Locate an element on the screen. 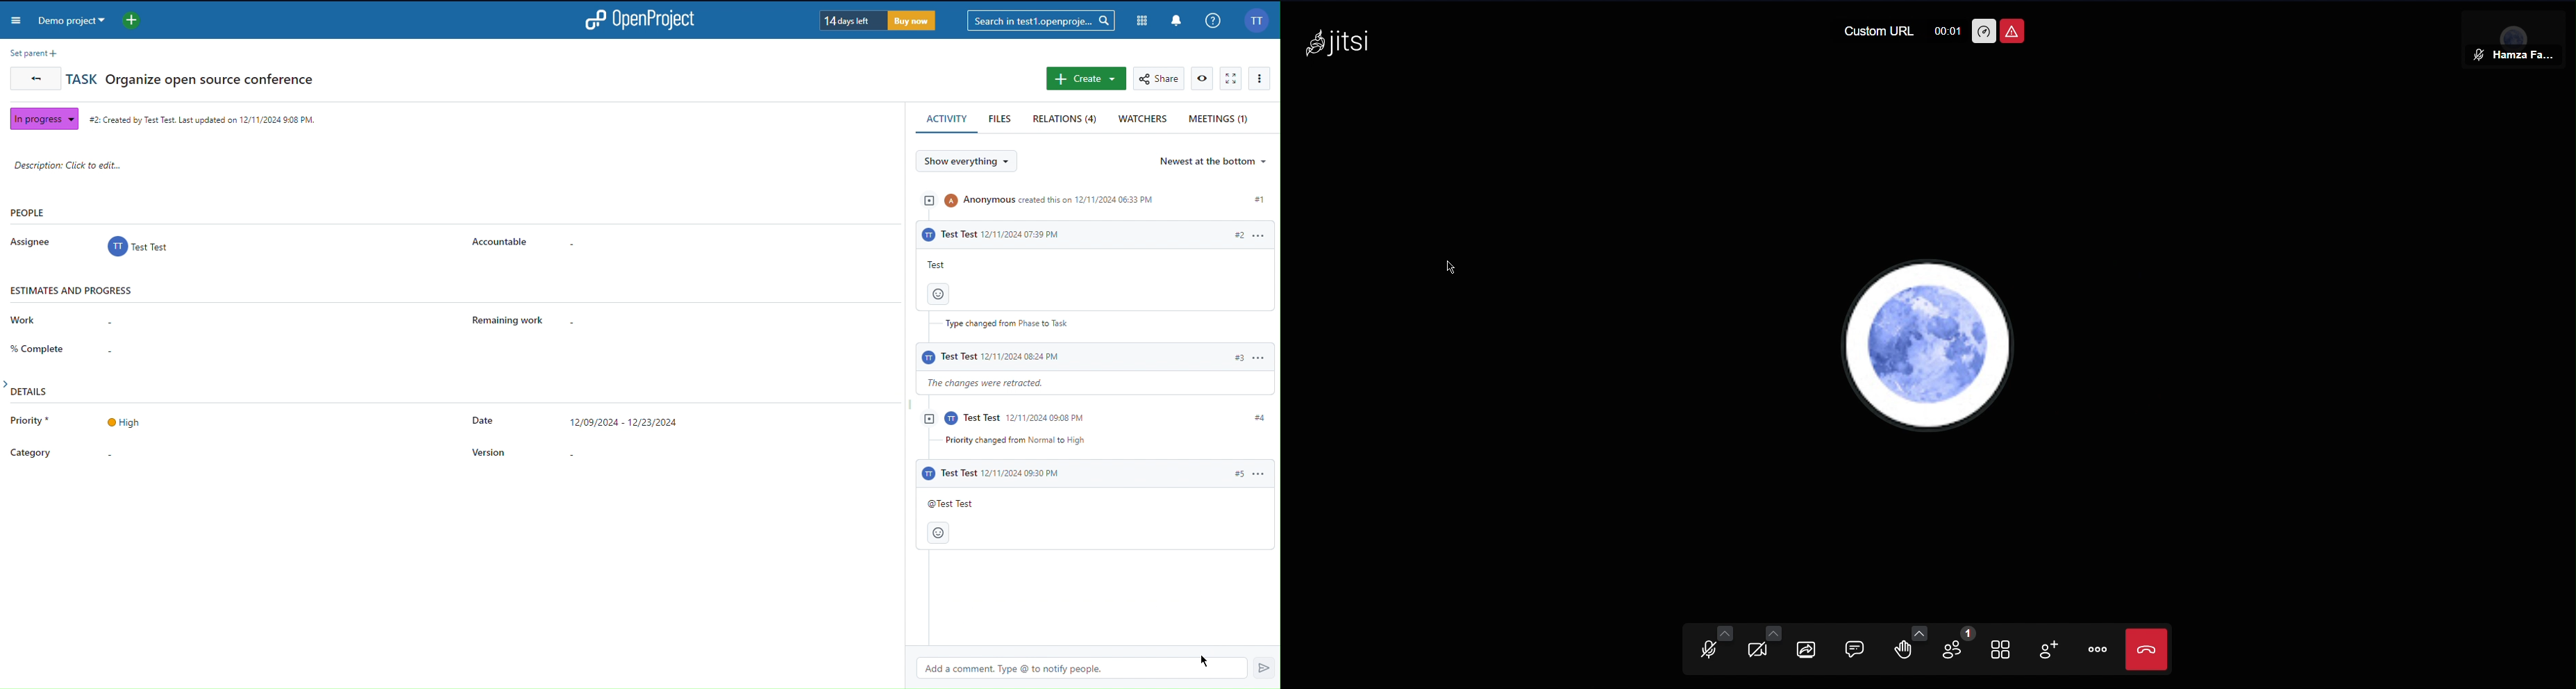 This screenshot has height=700, width=2576. Custom URL is located at coordinates (1875, 31).